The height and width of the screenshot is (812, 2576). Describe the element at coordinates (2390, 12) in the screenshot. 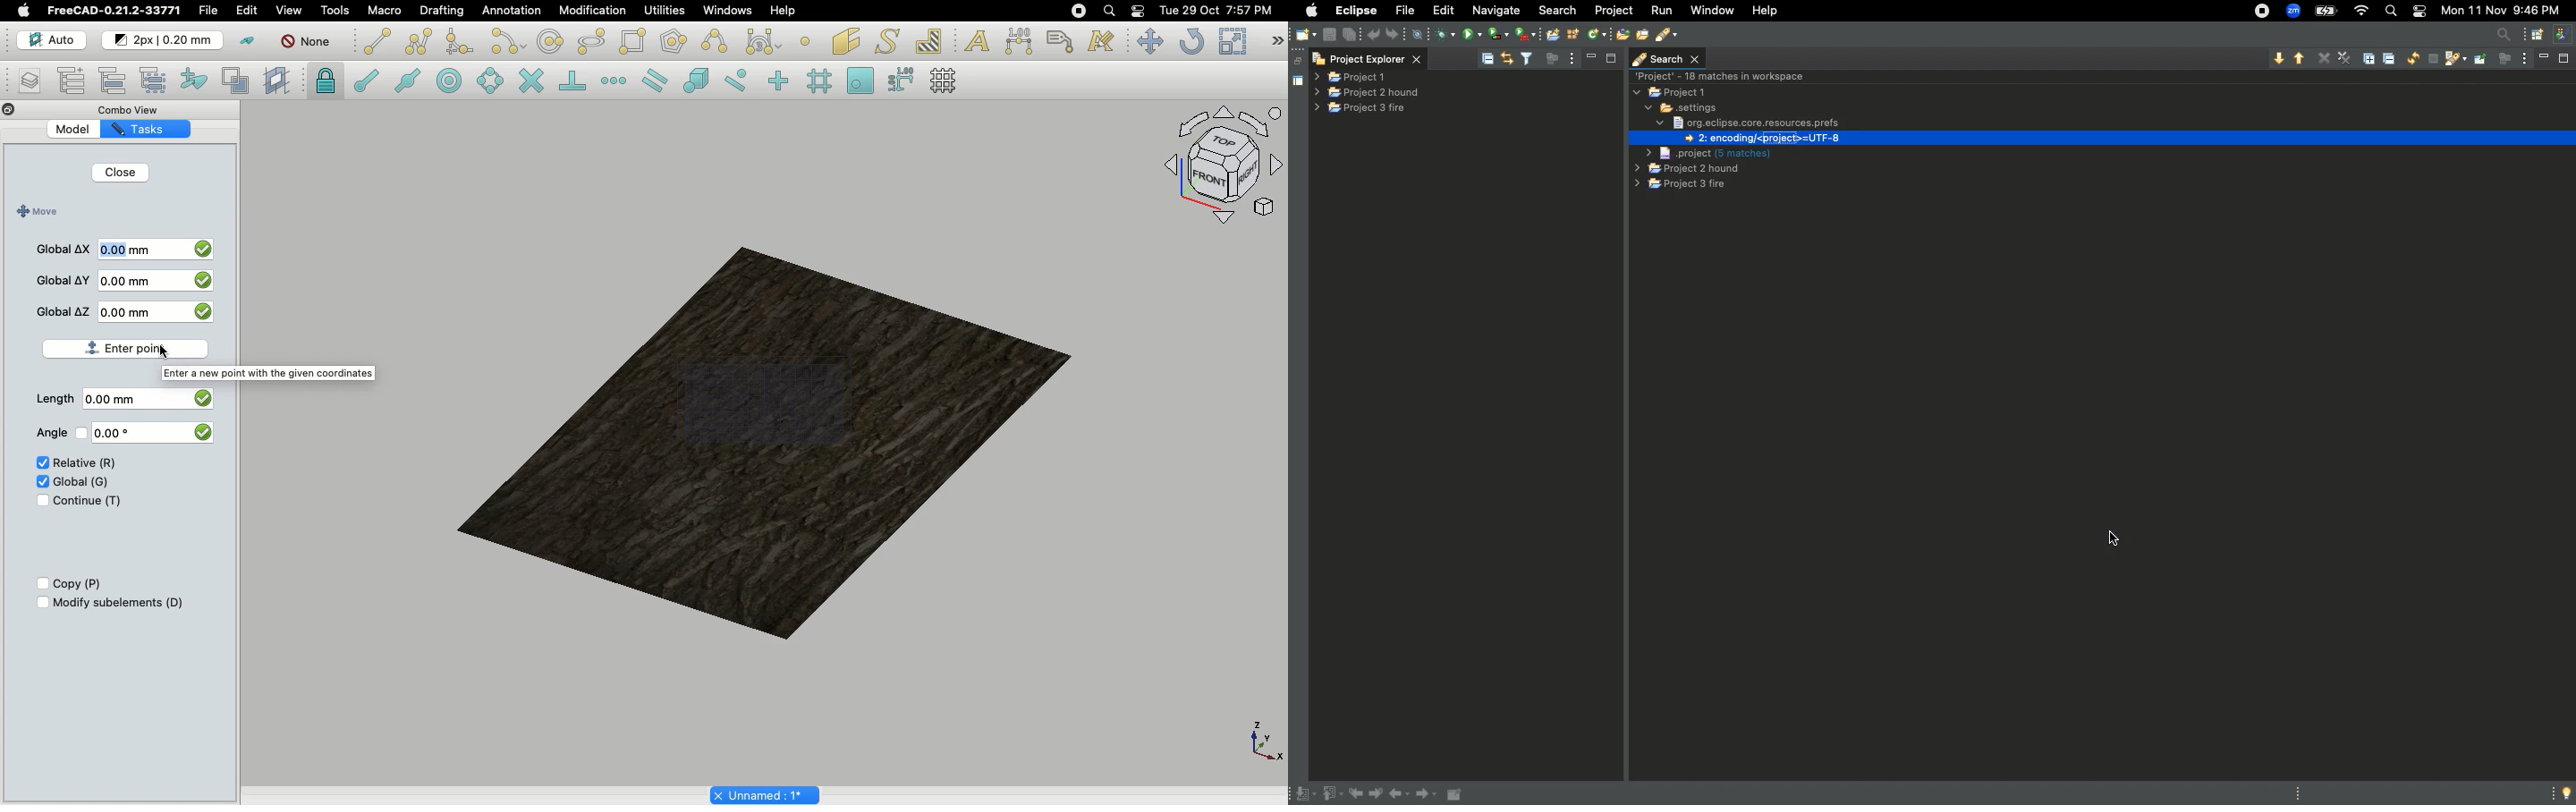

I see `Search` at that location.